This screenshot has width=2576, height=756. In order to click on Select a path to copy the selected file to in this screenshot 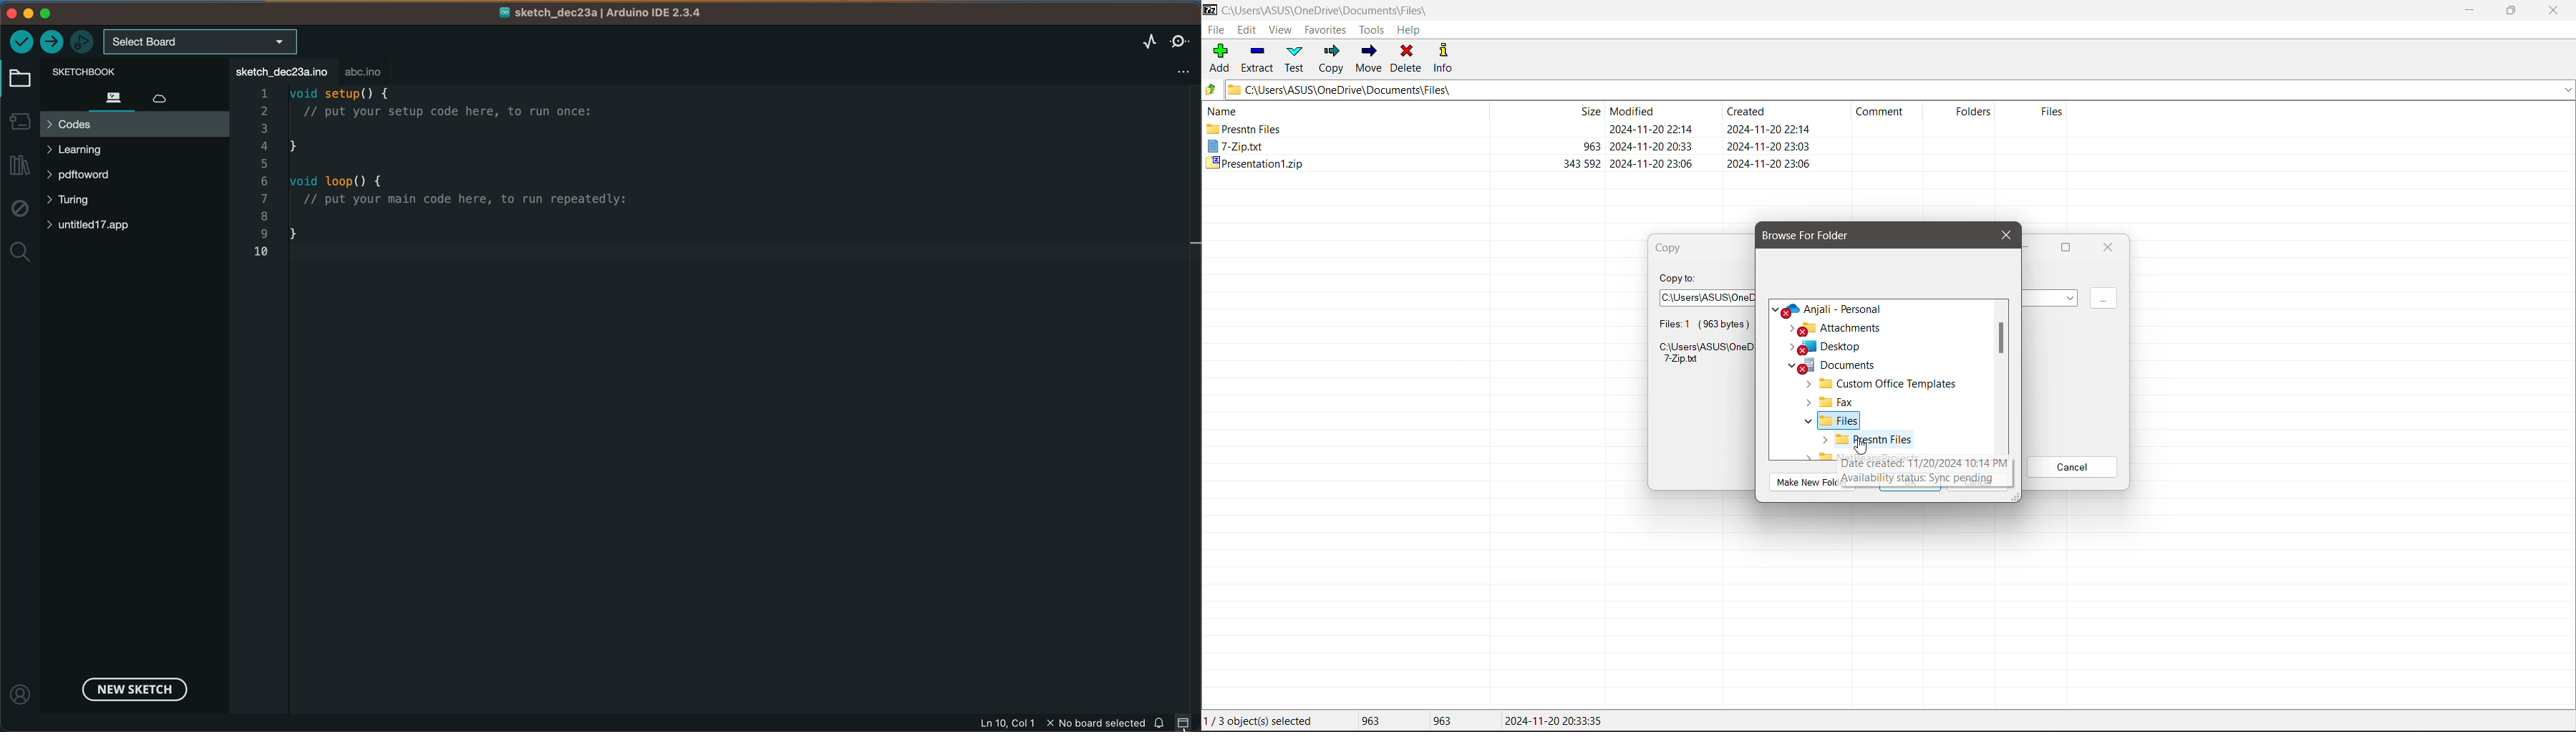, I will do `click(1705, 295)`.